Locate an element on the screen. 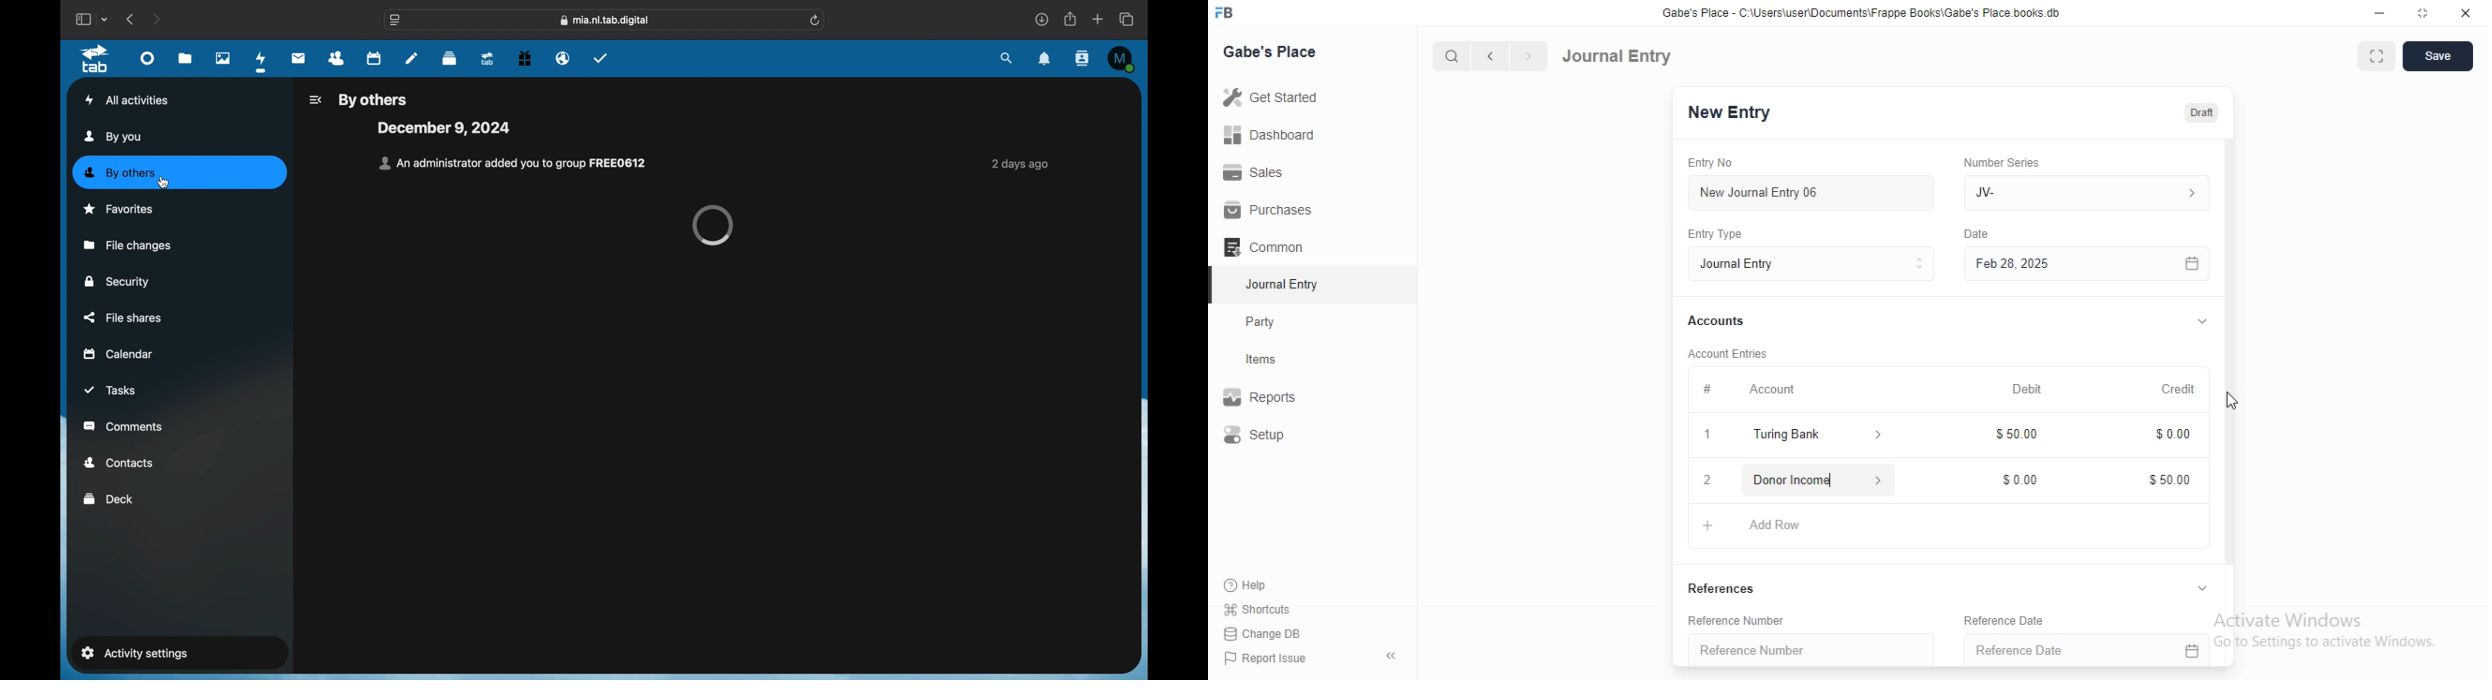  minimize is located at coordinates (2378, 16).